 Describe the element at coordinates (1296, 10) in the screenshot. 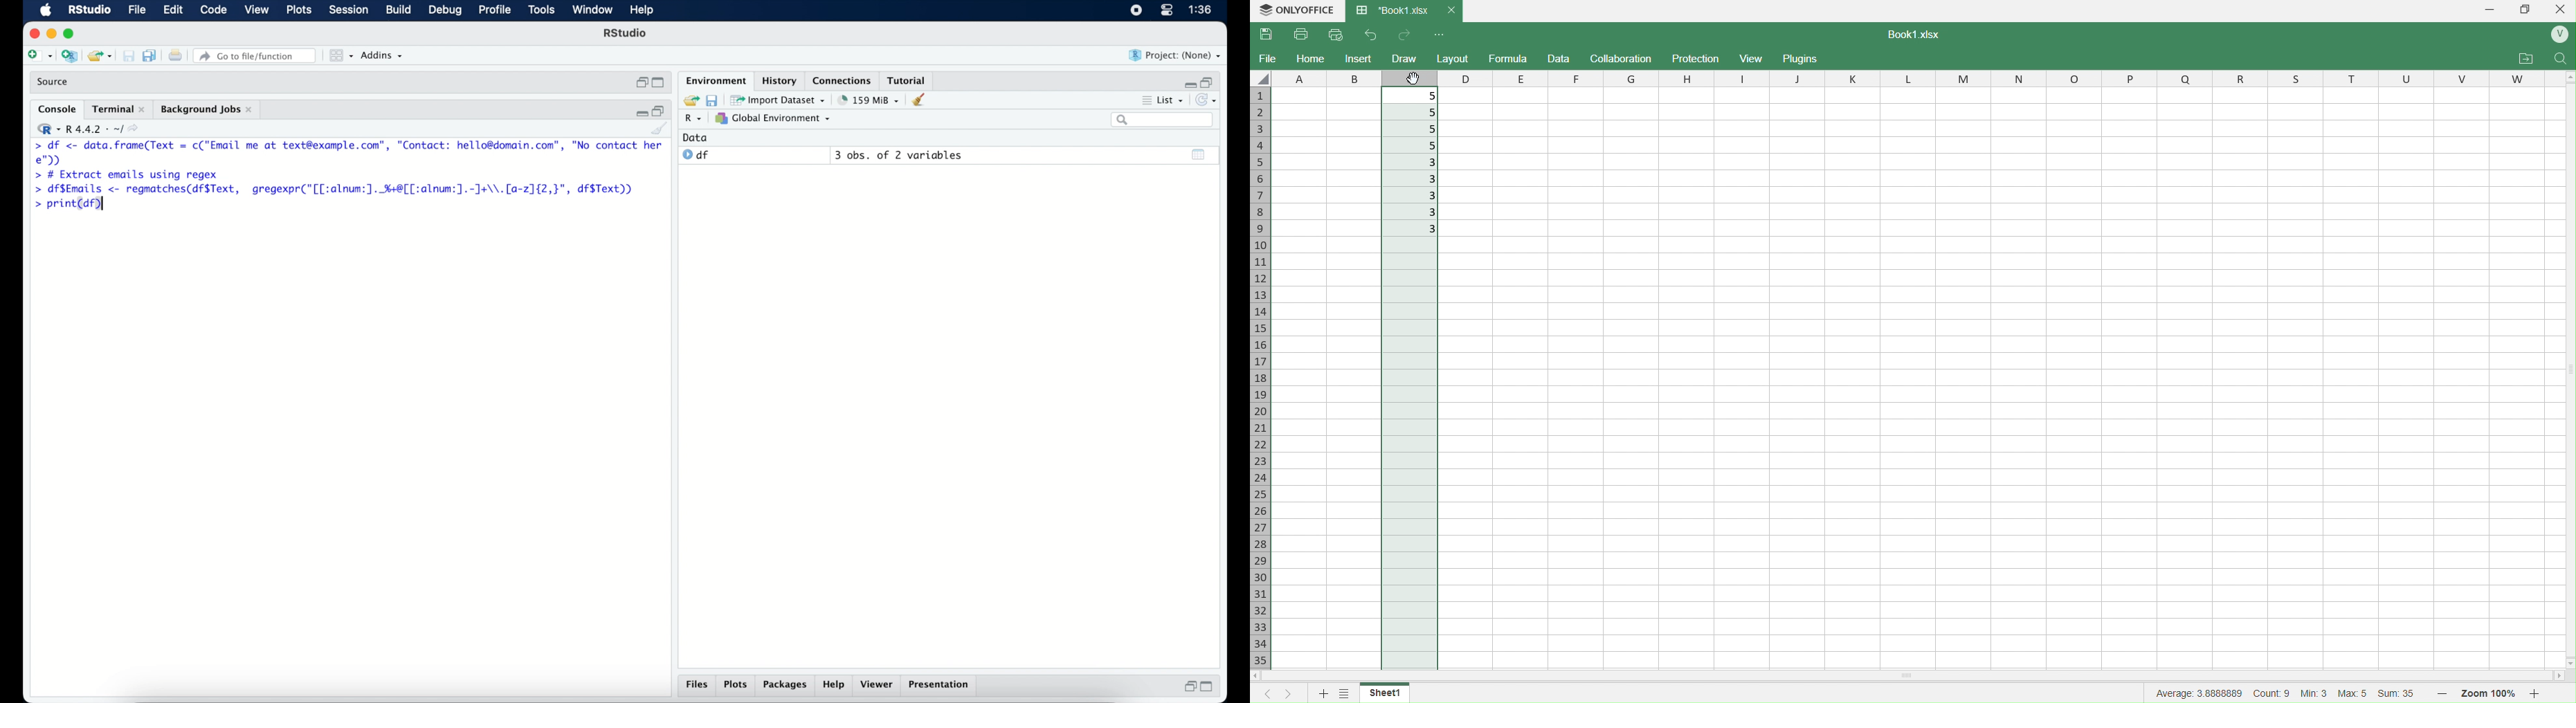

I see `OnlyOffice` at that location.